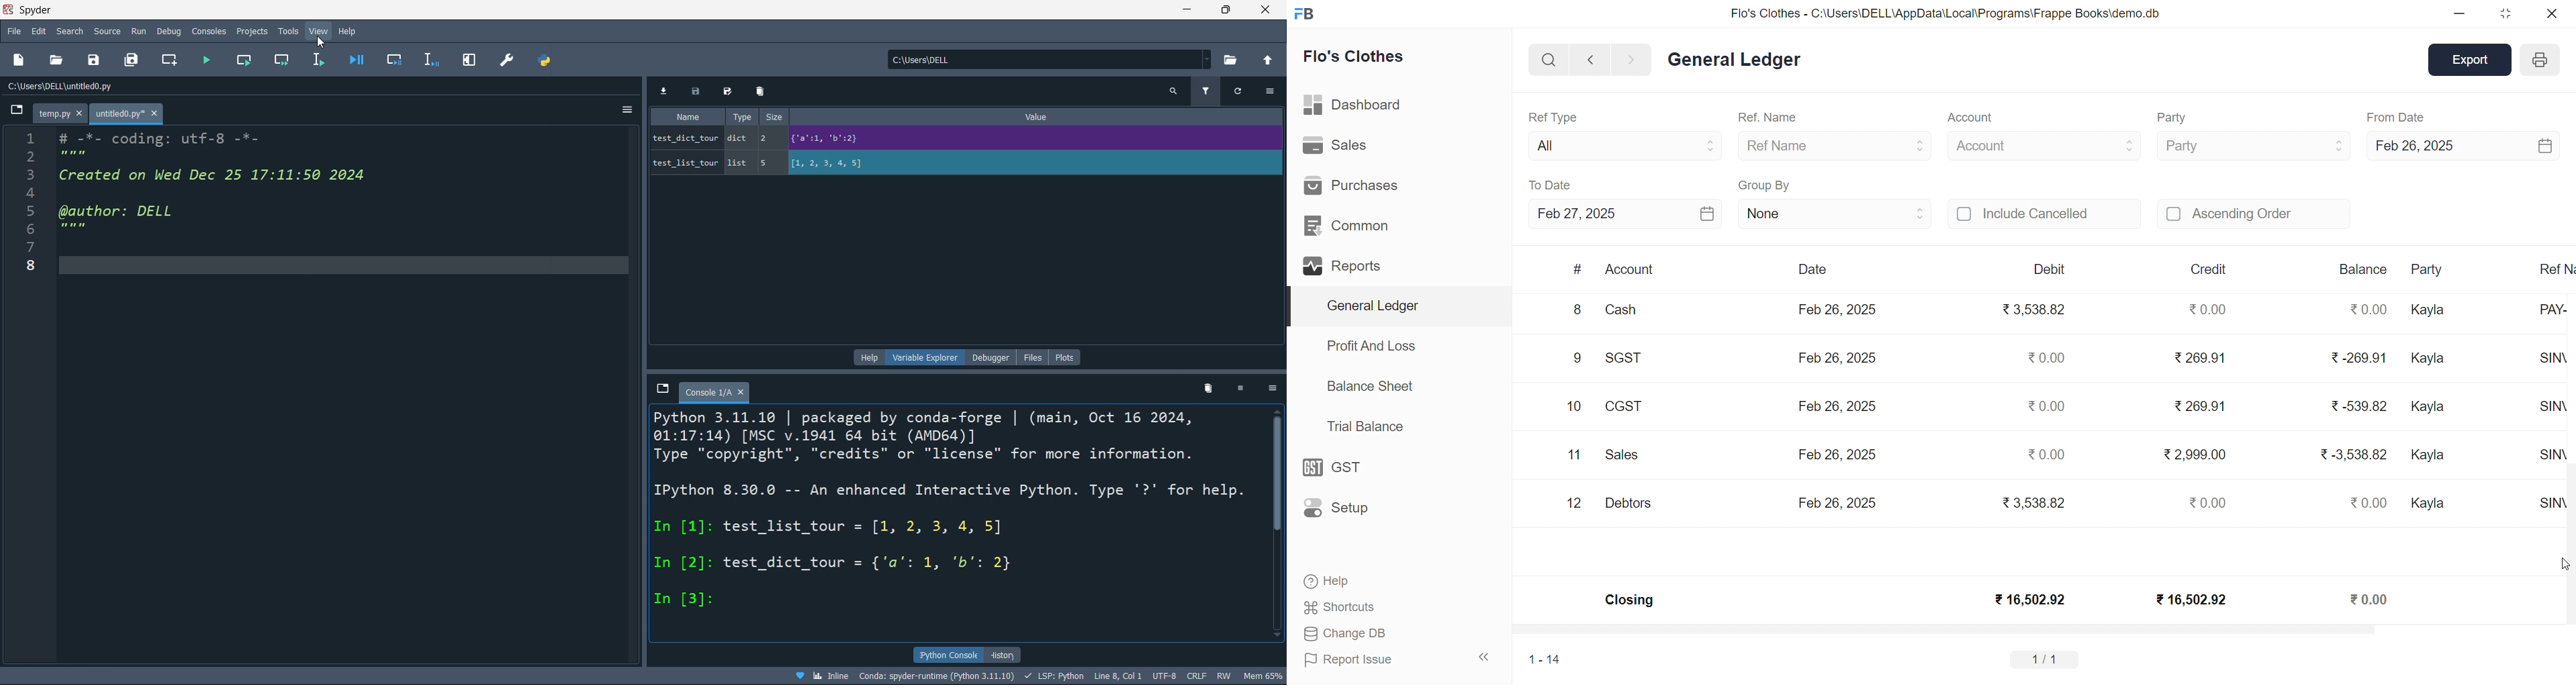 The height and width of the screenshot is (700, 2576). What do you see at coordinates (1395, 306) in the screenshot?
I see `General Ledger` at bounding box center [1395, 306].